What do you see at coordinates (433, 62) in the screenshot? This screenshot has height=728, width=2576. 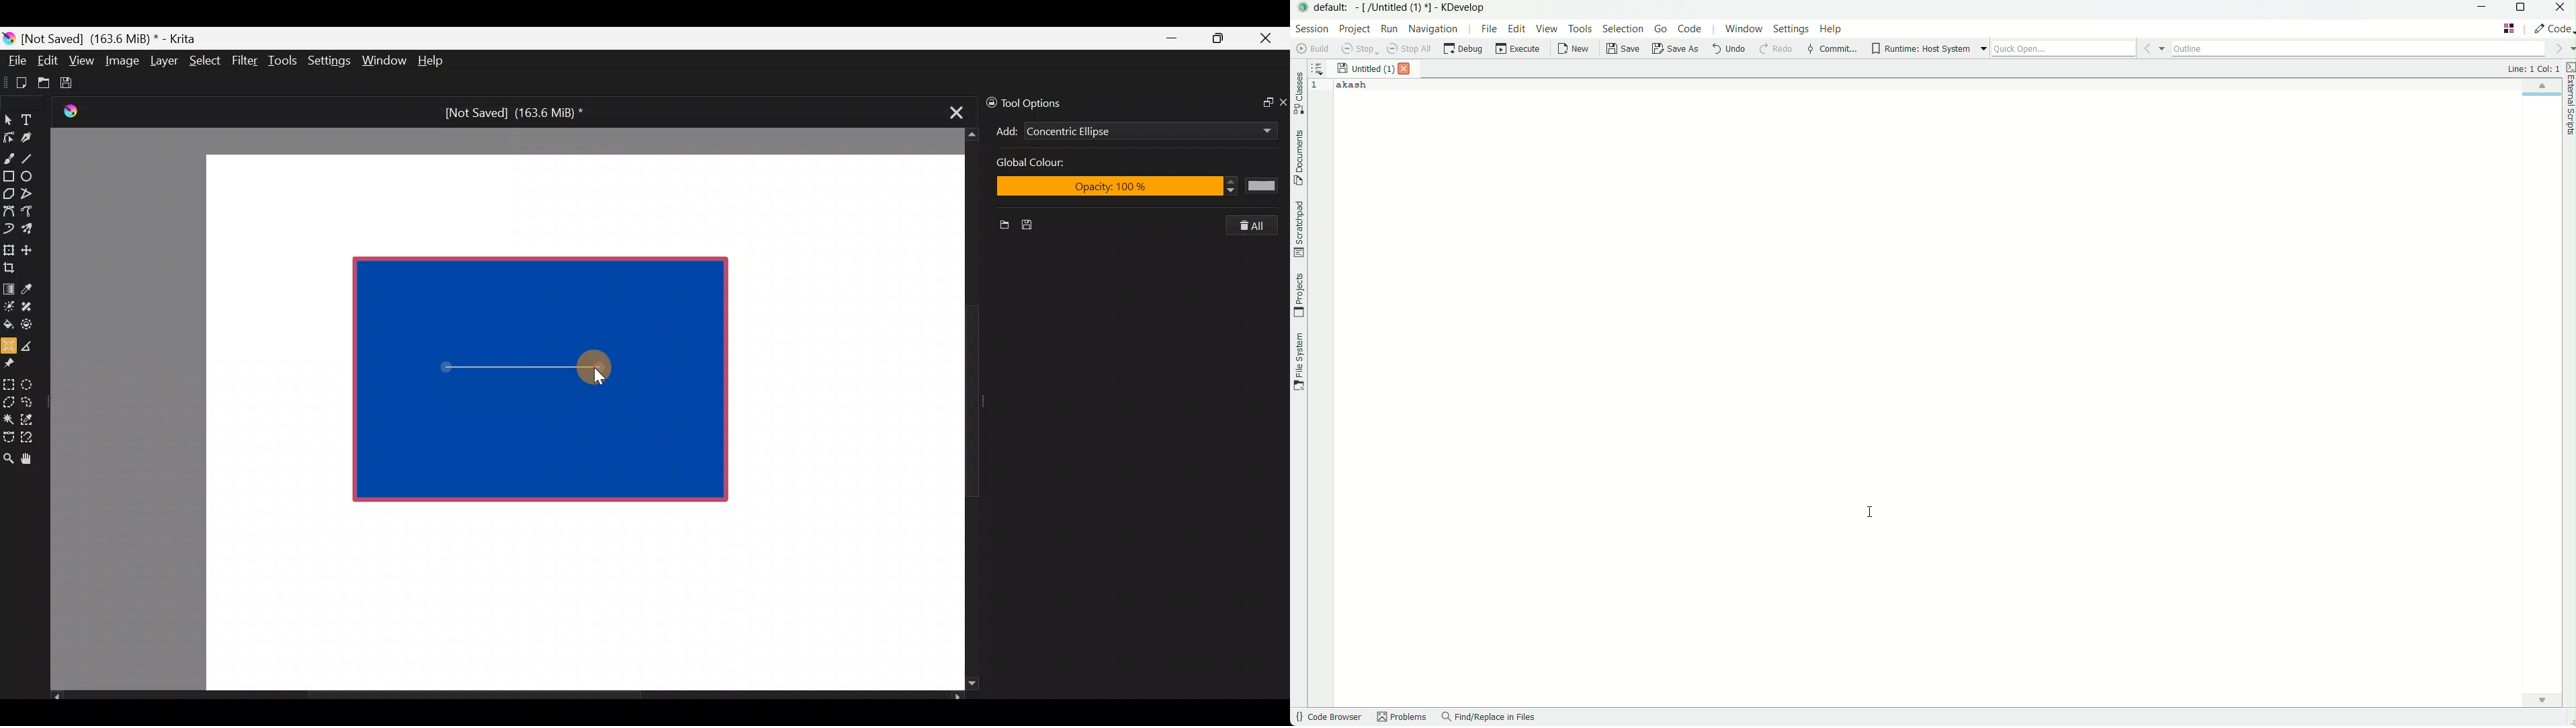 I see `Help` at bounding box center [433, 62].